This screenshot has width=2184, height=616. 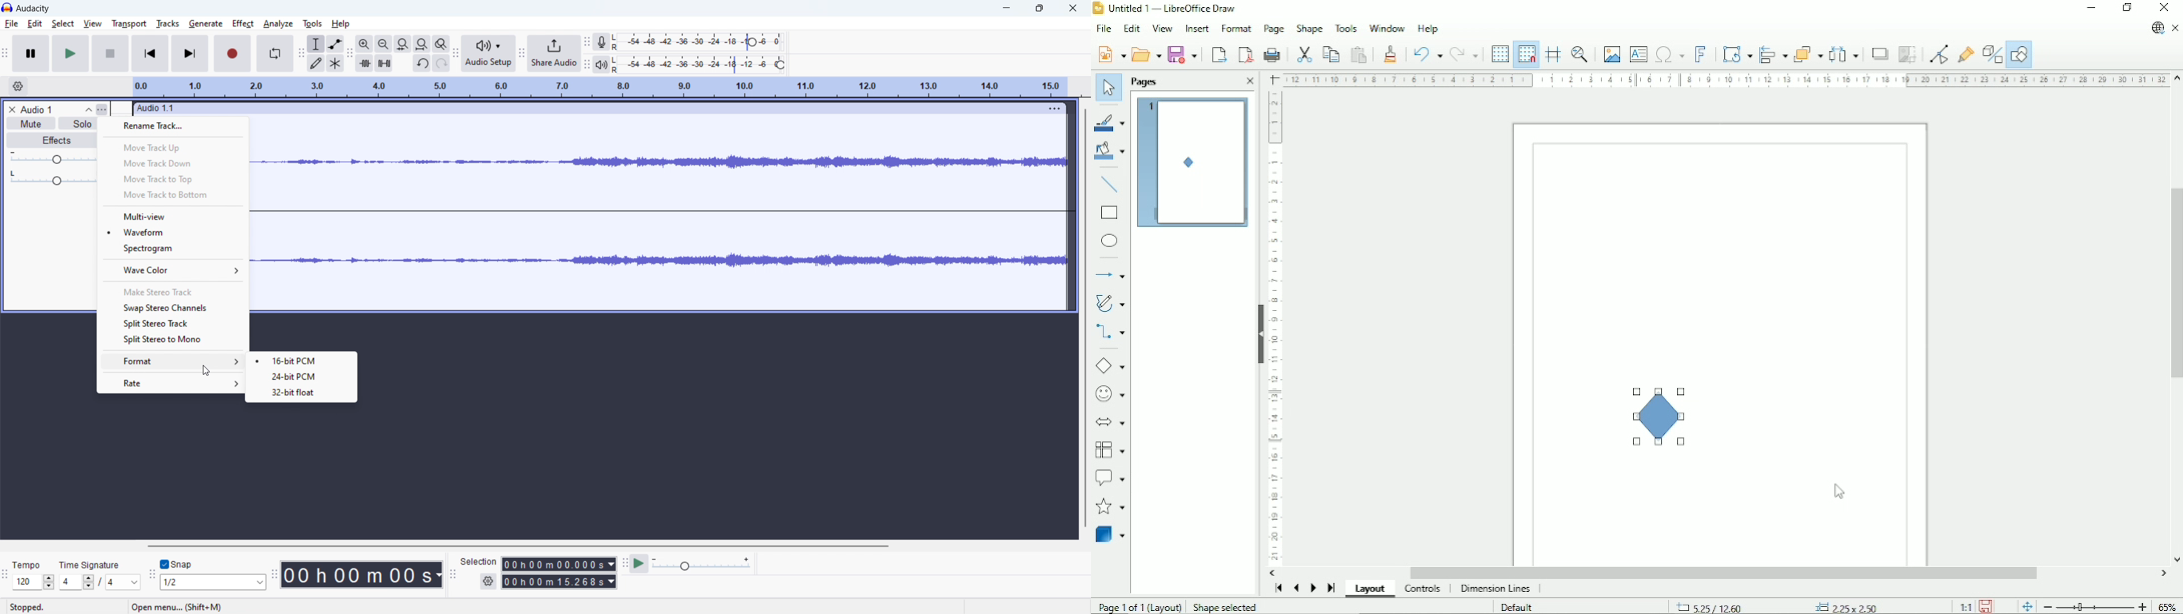 What do you see at coordinates (1908, 54) in the screenshot?
I see `Crop image` at bounding box center [1908, 54].